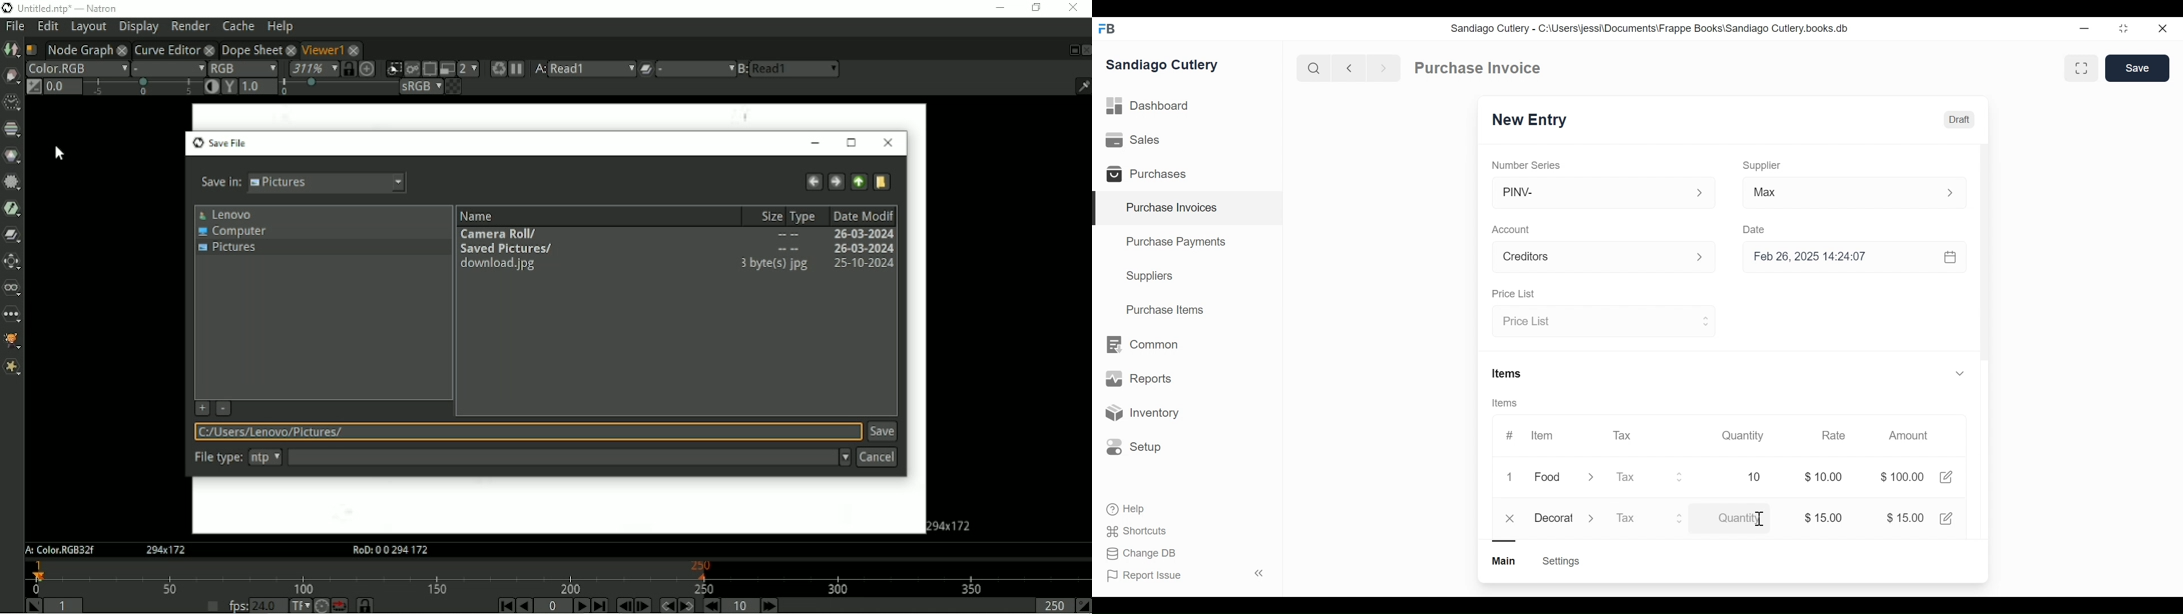 Image resolution: width=2184 pixels, height=616 pixels. What do you see at coordinates (1479, 68) in the screenshot?
I see `Purchase Invoice` at bounding box center [1479, 68].